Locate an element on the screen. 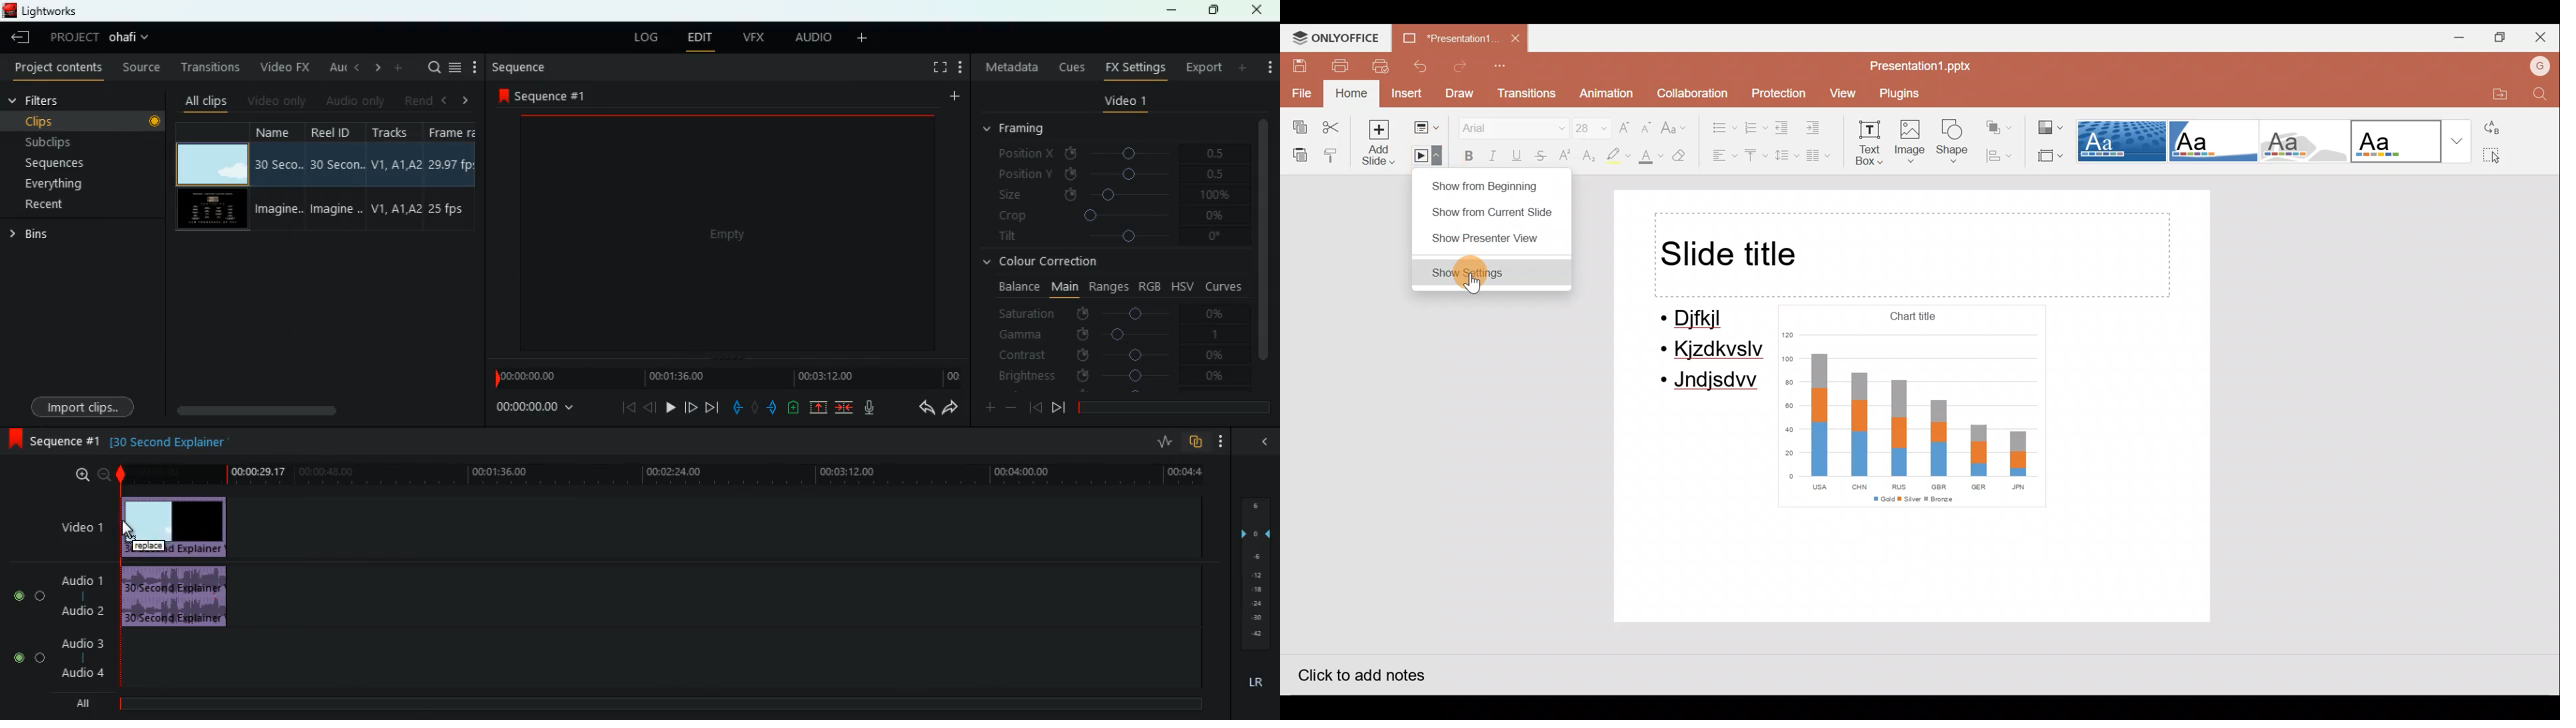  Document name is located at coordinates (1919, 65).